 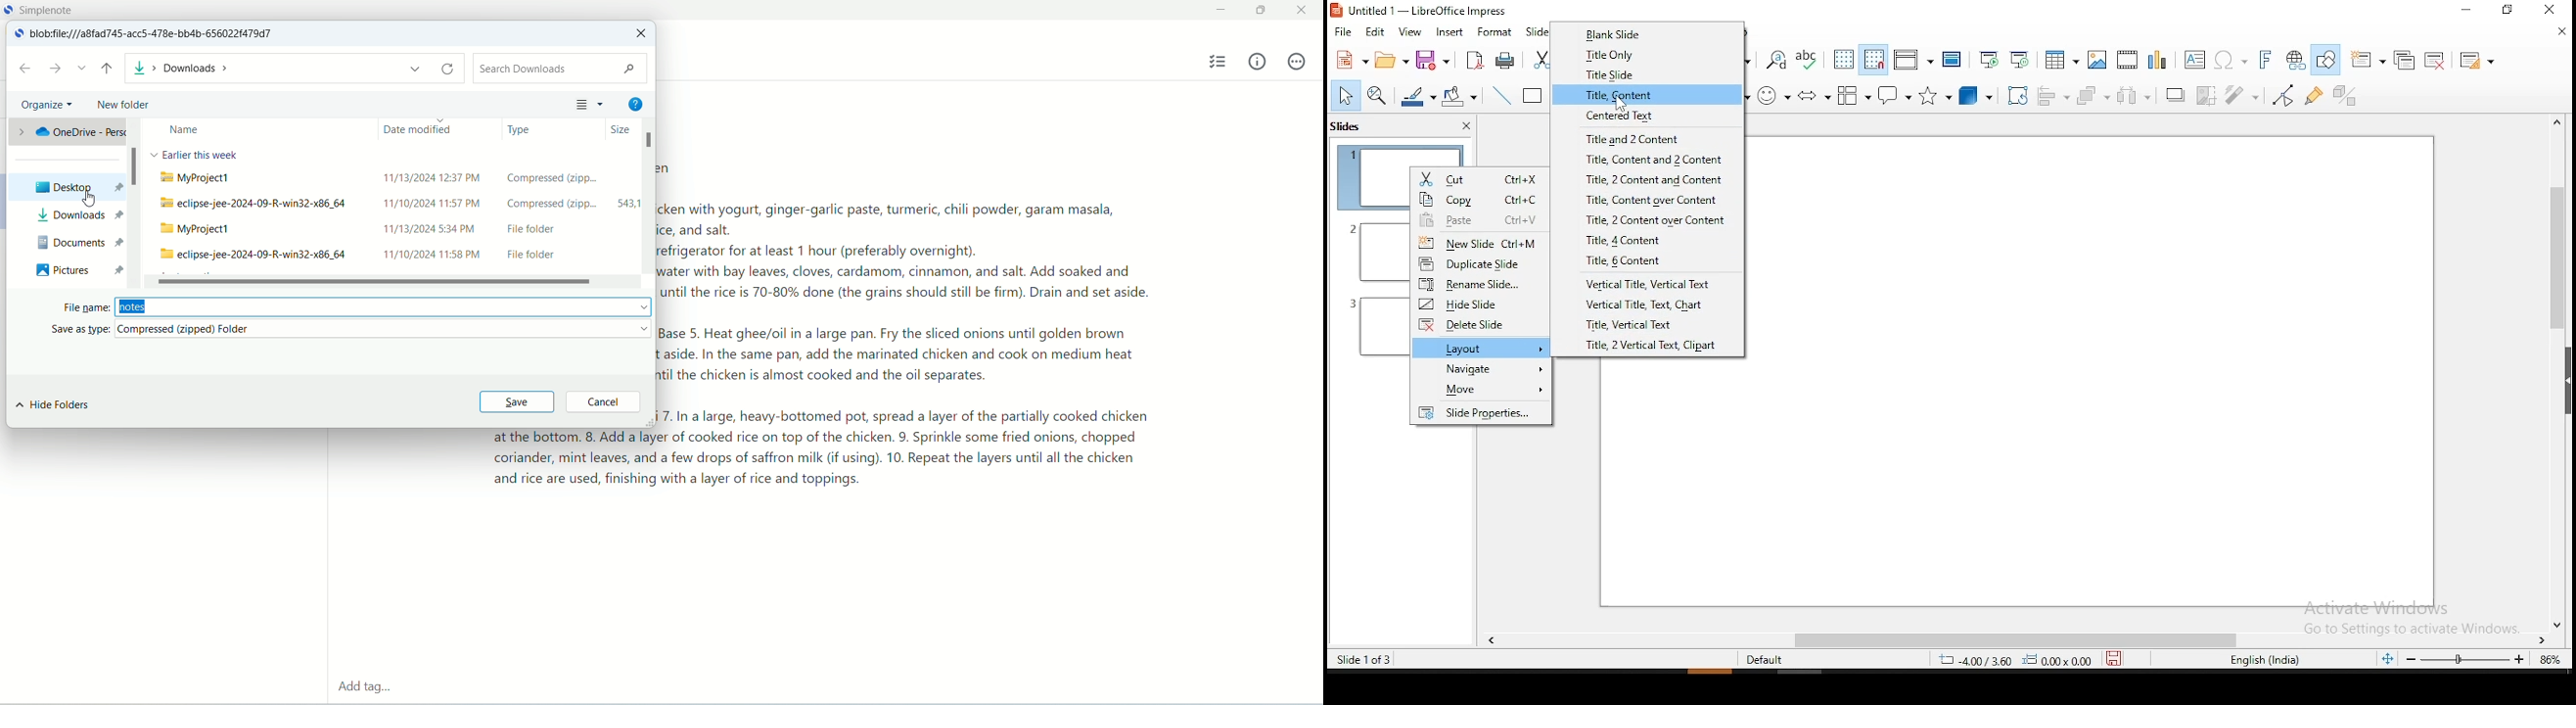 I want to click on file, so click(x=1345, y=34).